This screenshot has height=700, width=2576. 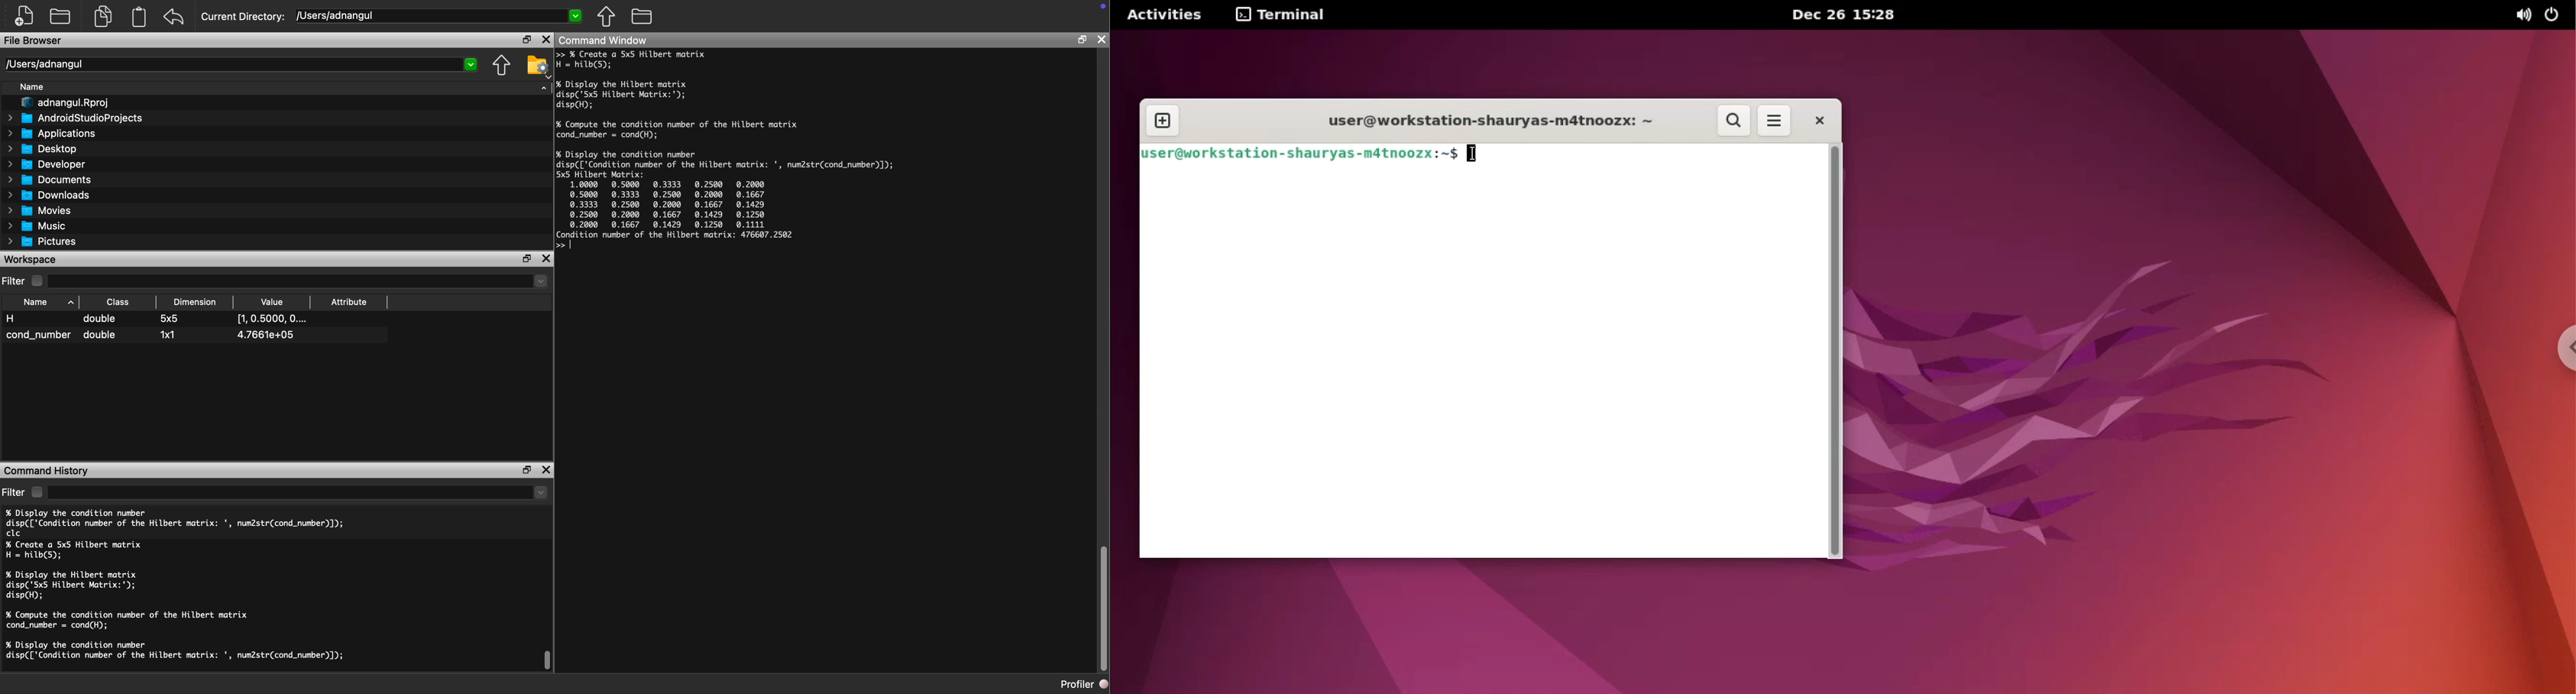 What do you see at coordinates (538, 66) in the screenshot?
I see `Folder Setting` at bounding box center [538, 66].